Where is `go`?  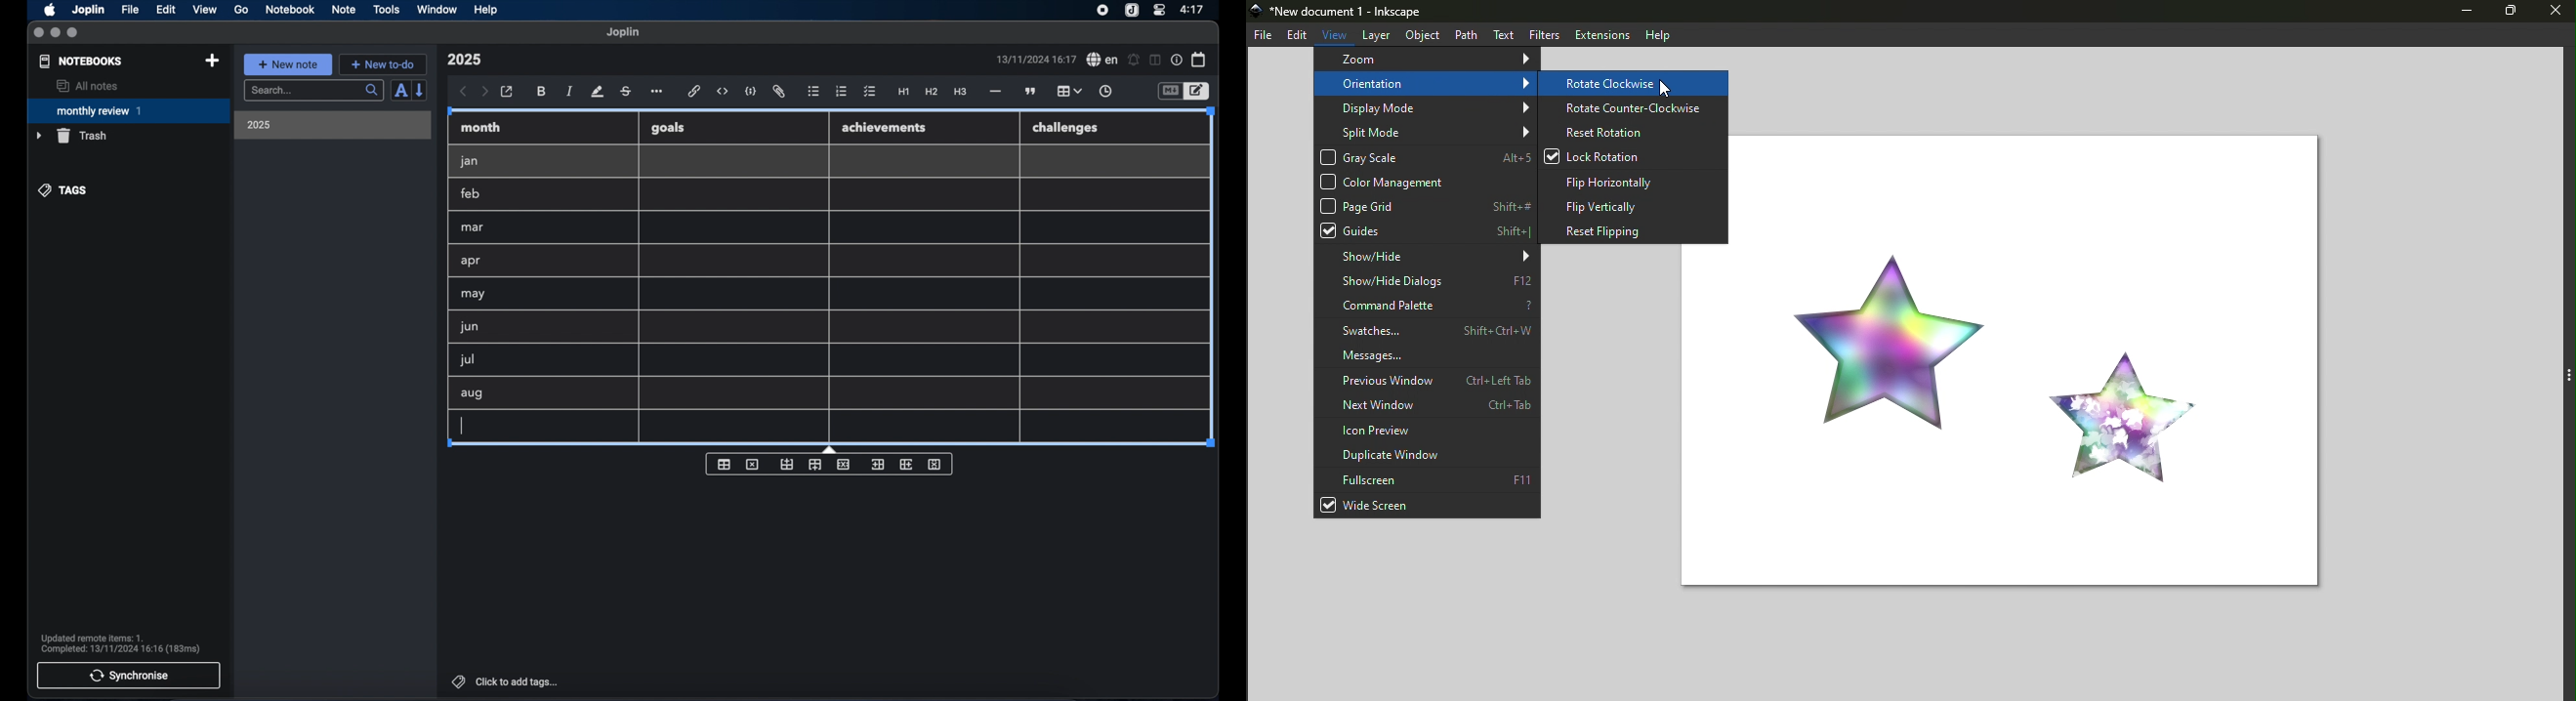 go is located at coordinates (241, 9).